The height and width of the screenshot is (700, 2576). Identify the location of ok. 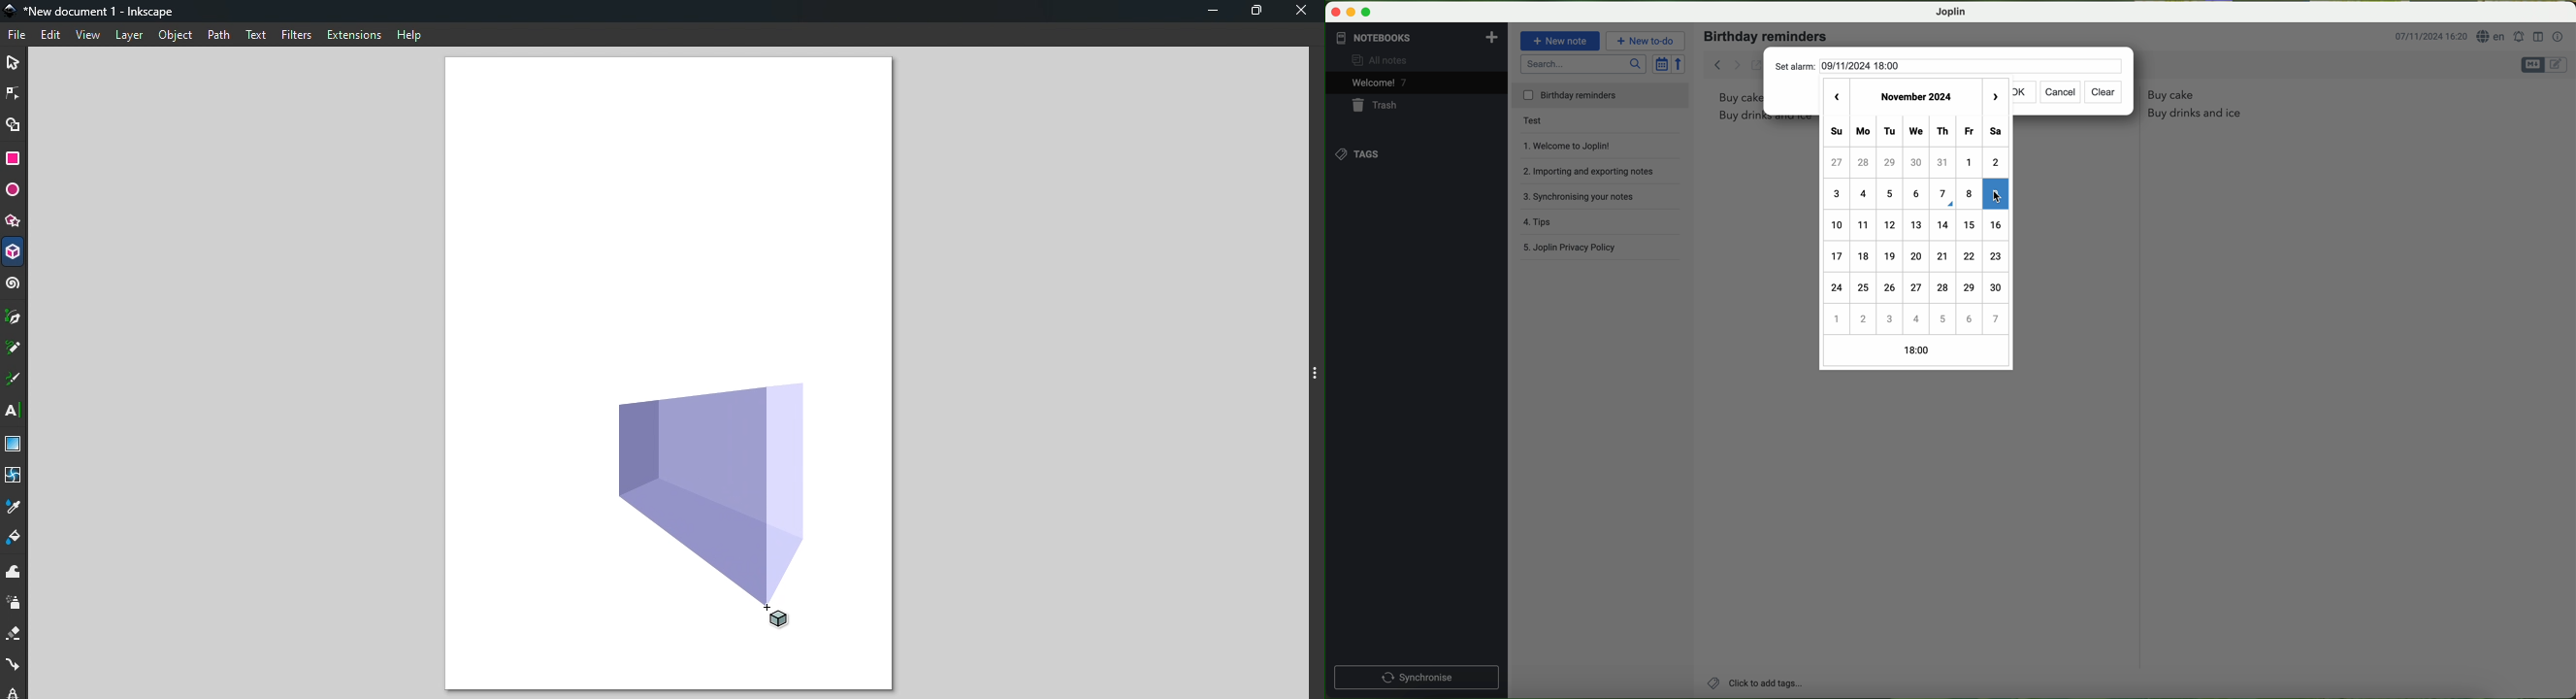
(2027, 94).